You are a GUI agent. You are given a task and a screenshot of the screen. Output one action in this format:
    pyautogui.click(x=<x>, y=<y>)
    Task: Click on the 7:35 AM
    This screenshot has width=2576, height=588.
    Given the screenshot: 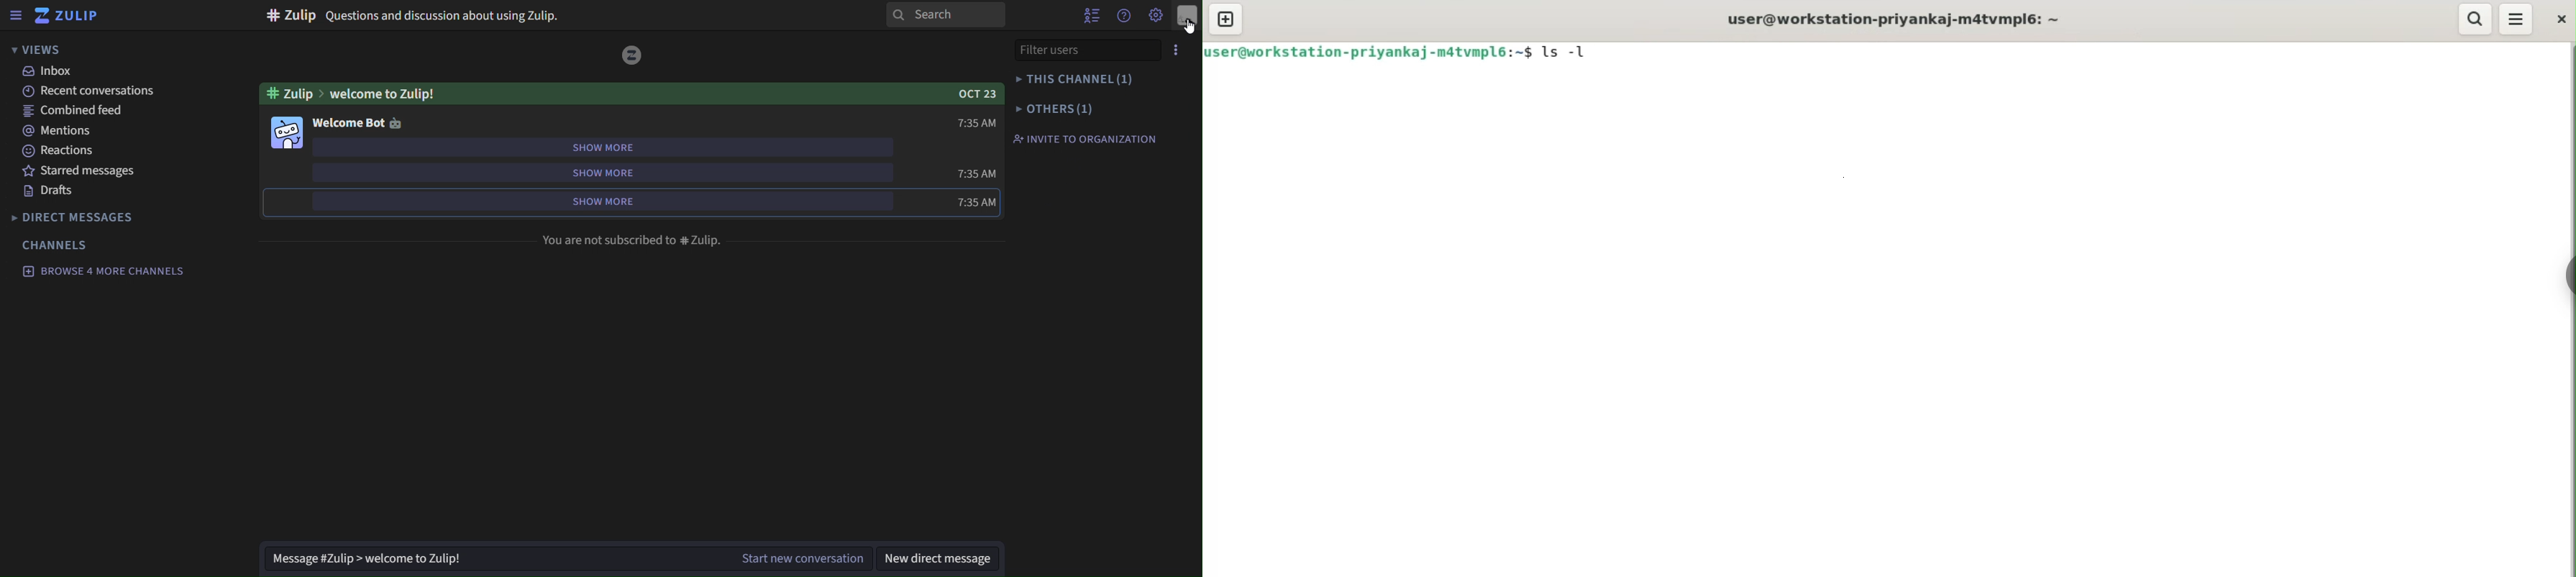 What is the action you would take?
    pyautogui.click(x=979, y=123)
    